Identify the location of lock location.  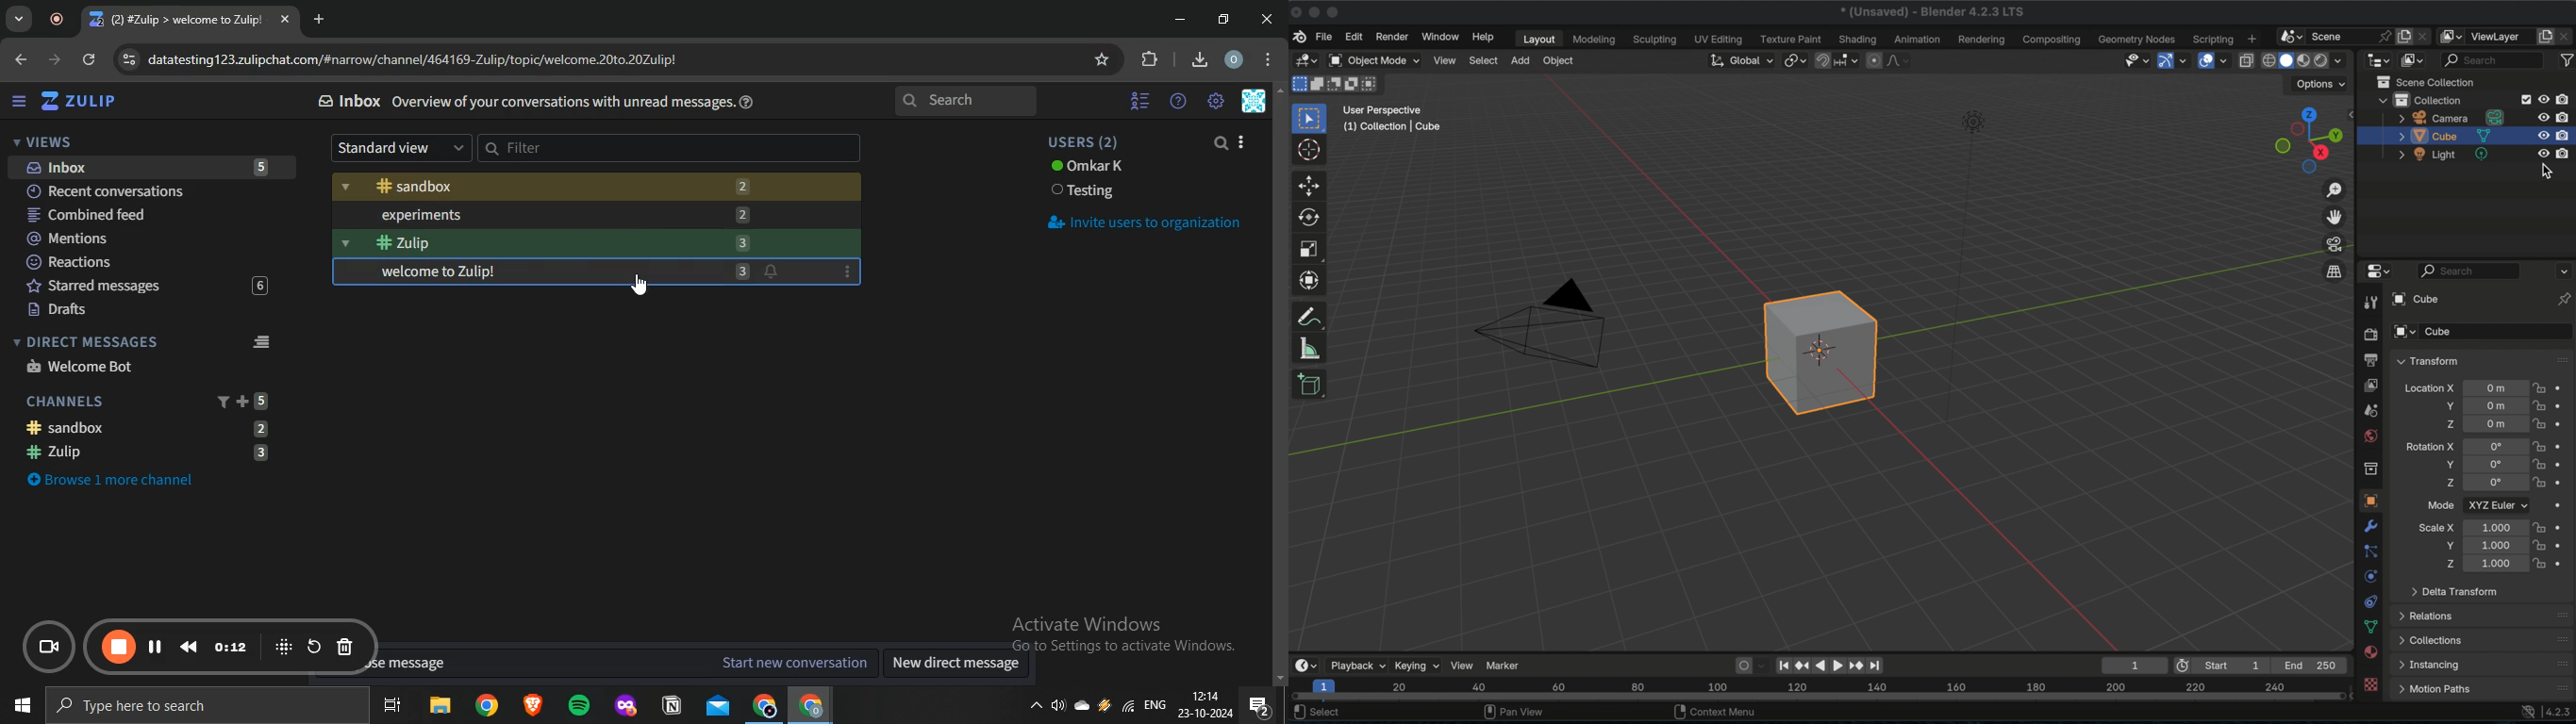
(2541, 387).